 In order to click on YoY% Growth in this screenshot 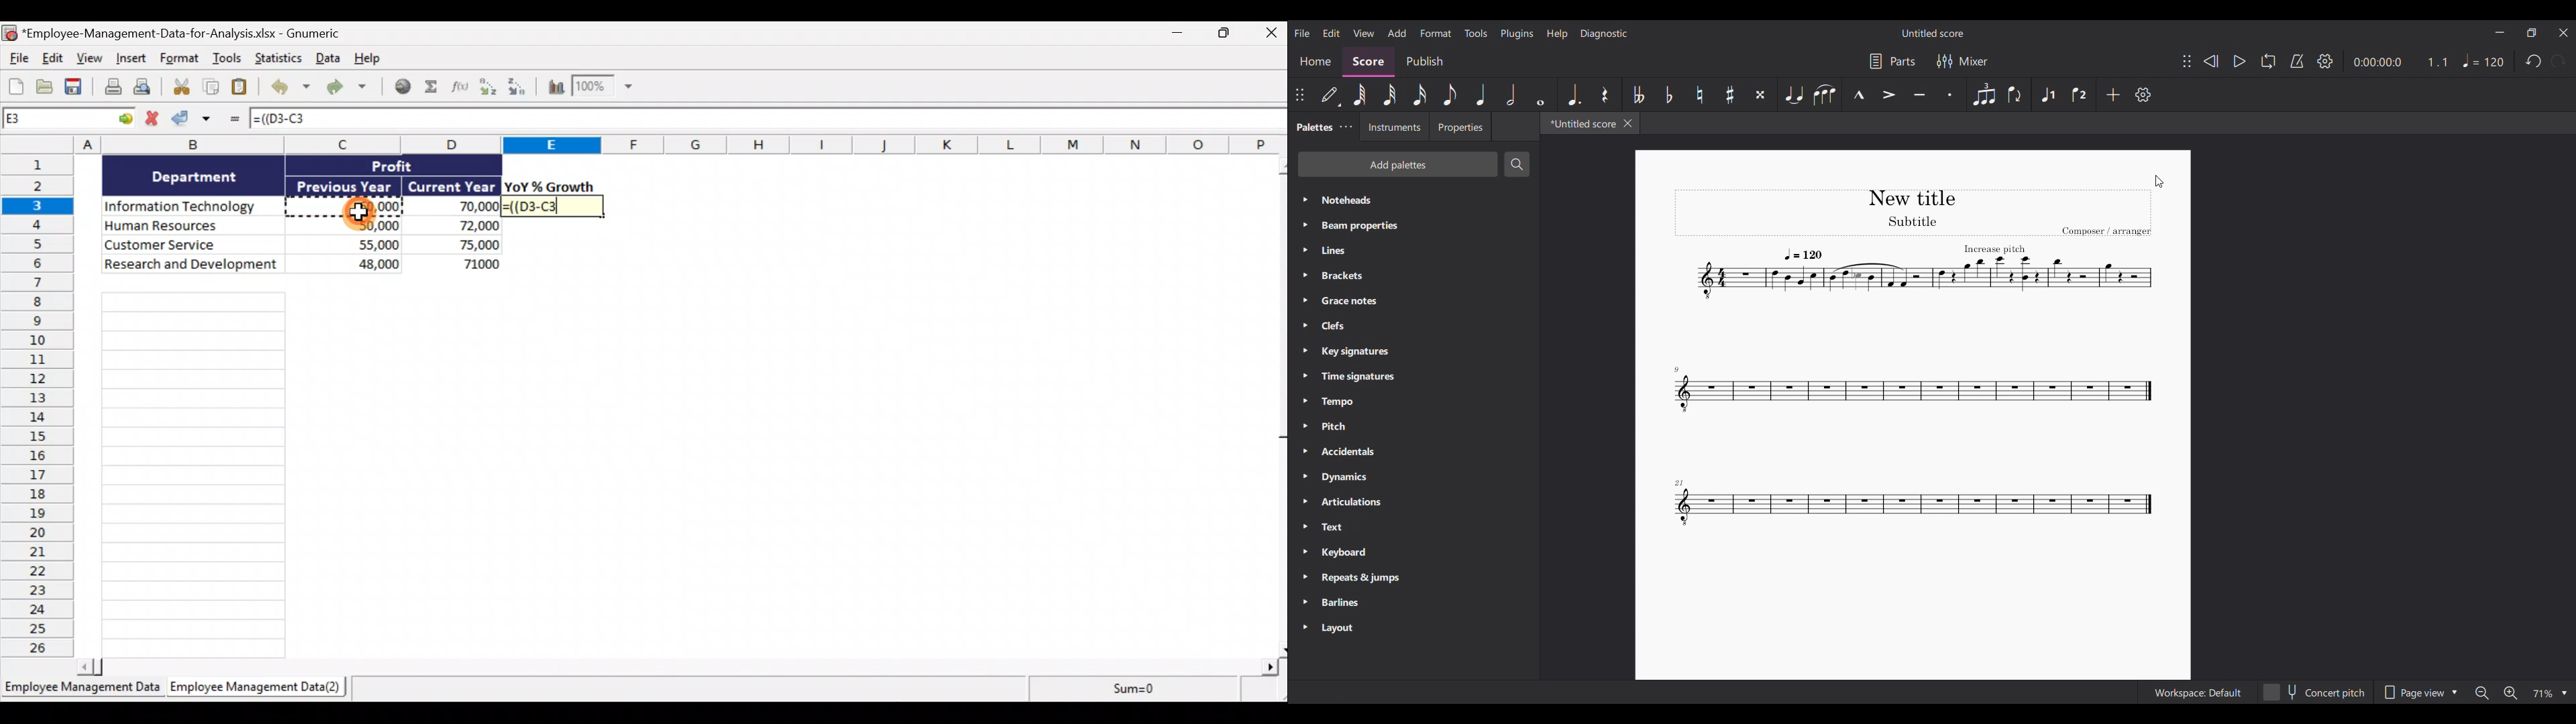, I will do `click(550, 186)`.